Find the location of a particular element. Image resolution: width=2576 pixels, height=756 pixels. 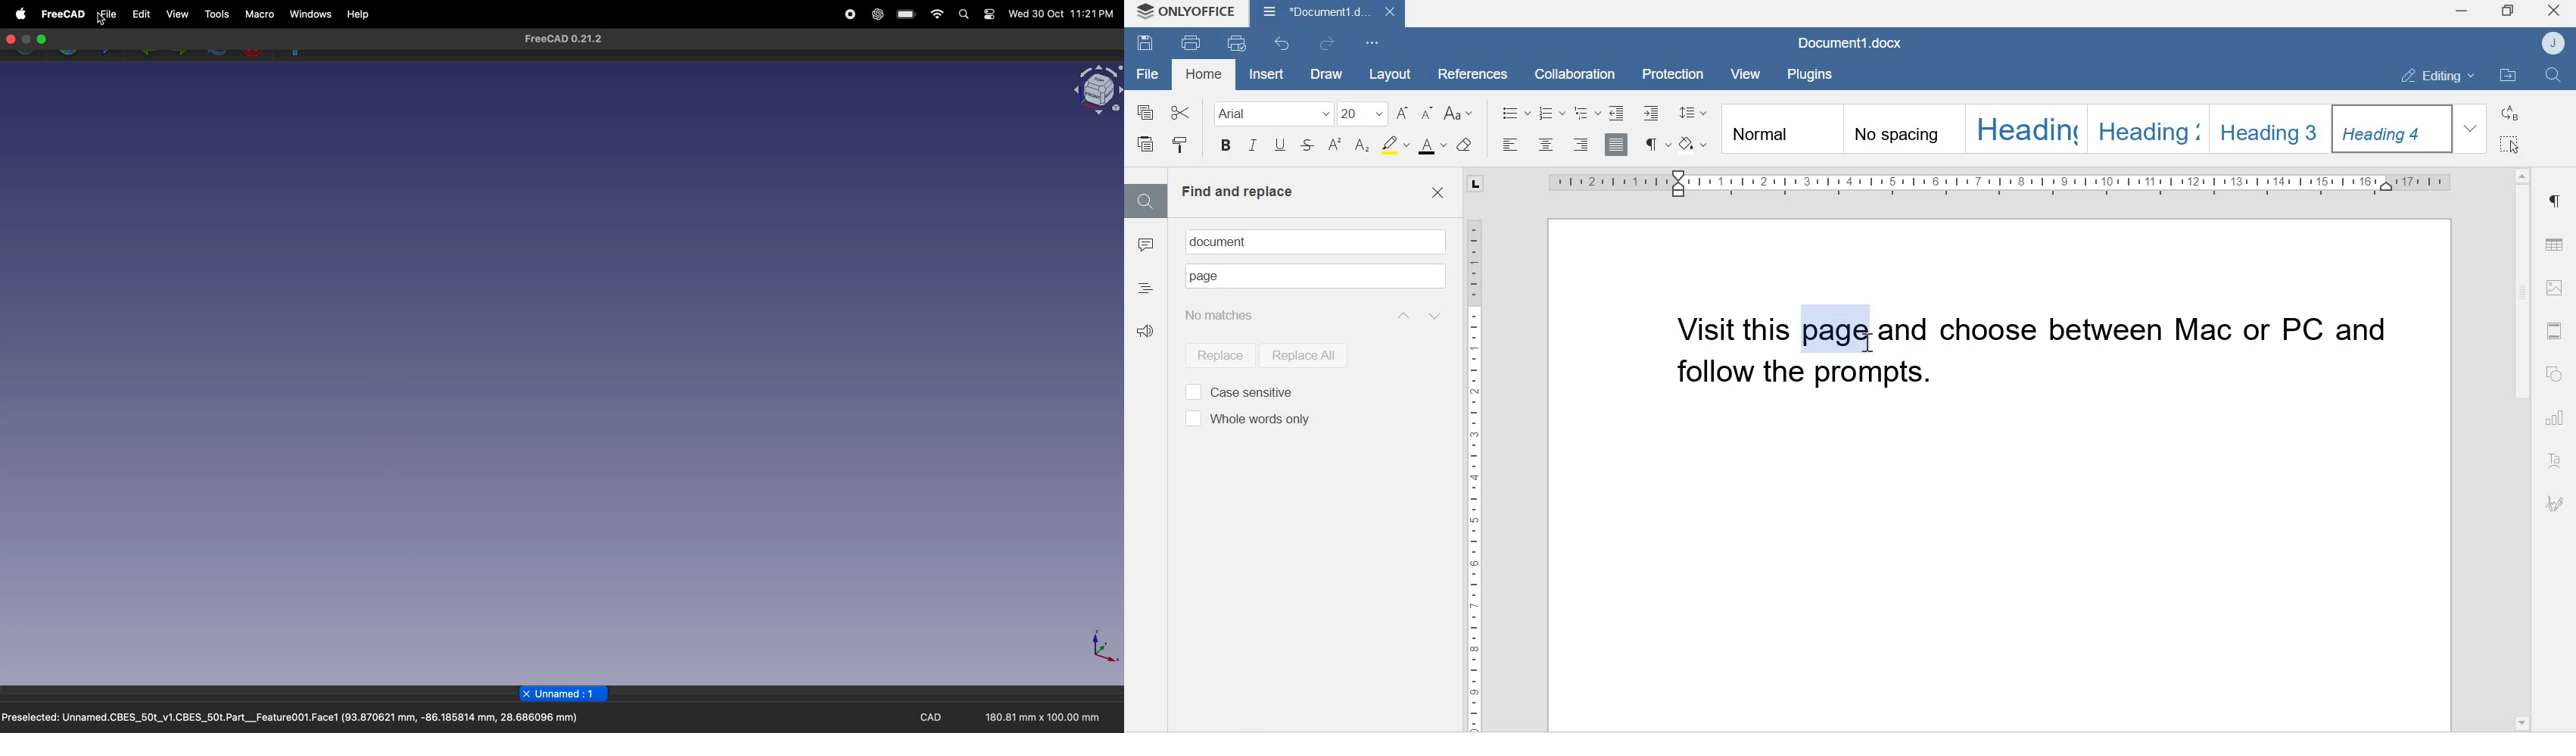

Image is located at coordinates (2555, 287).